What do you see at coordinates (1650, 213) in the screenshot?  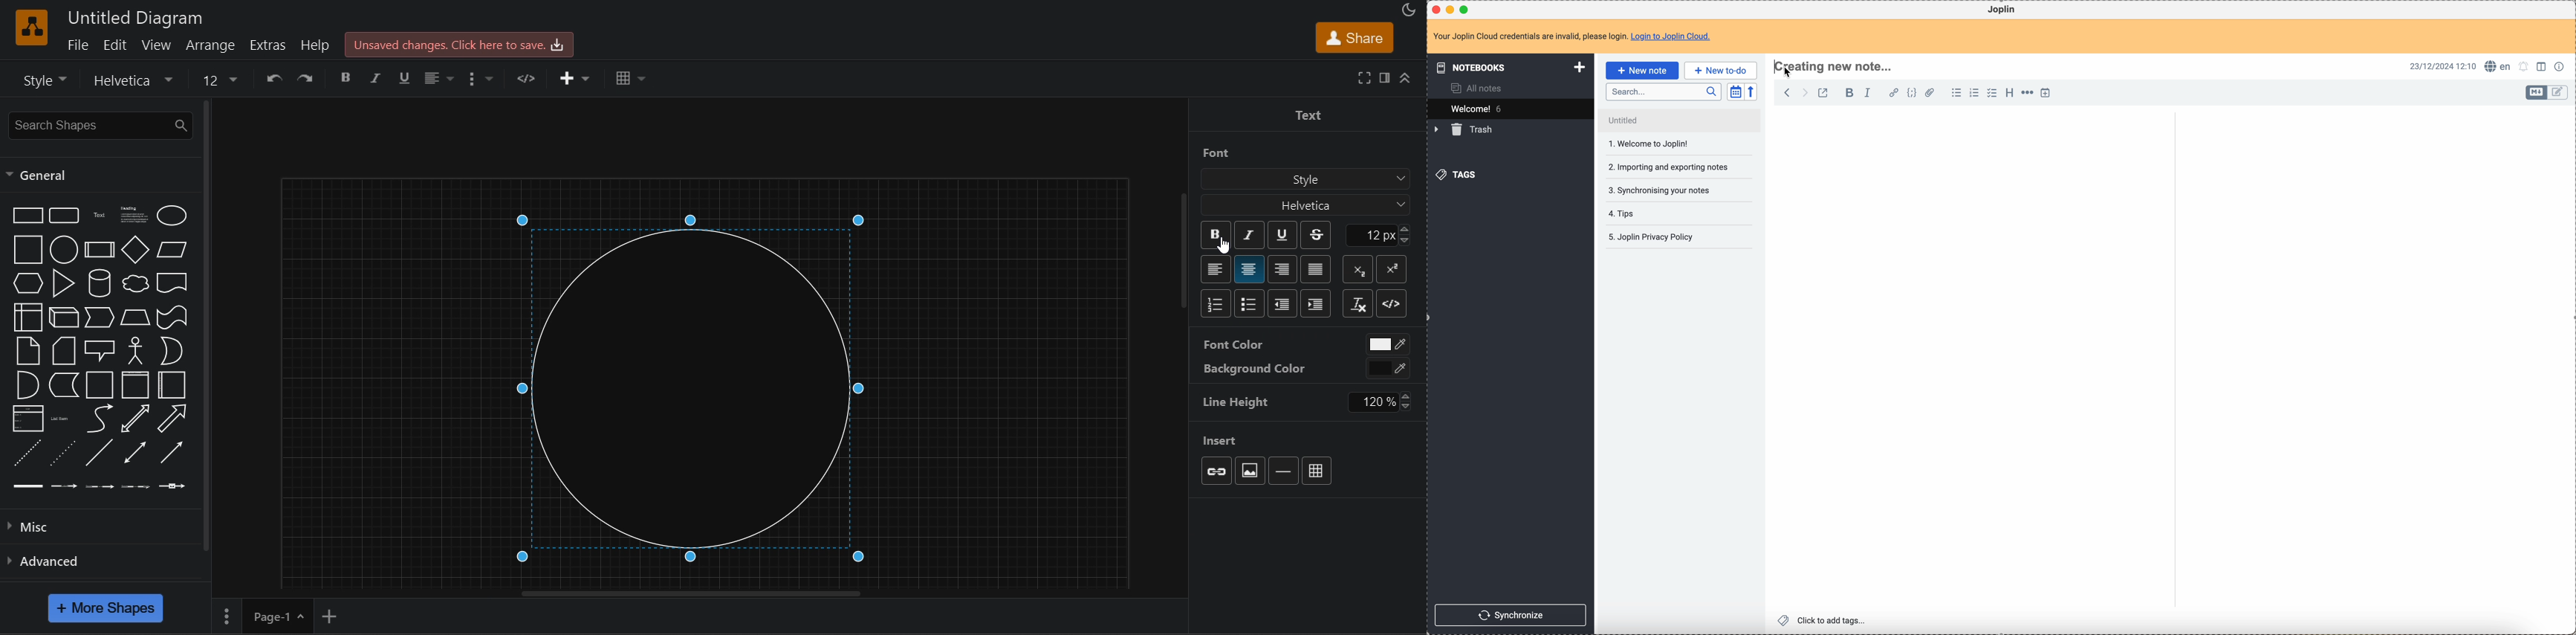 I see `Joplin privacy policy` at bounding box center [1650, 213].